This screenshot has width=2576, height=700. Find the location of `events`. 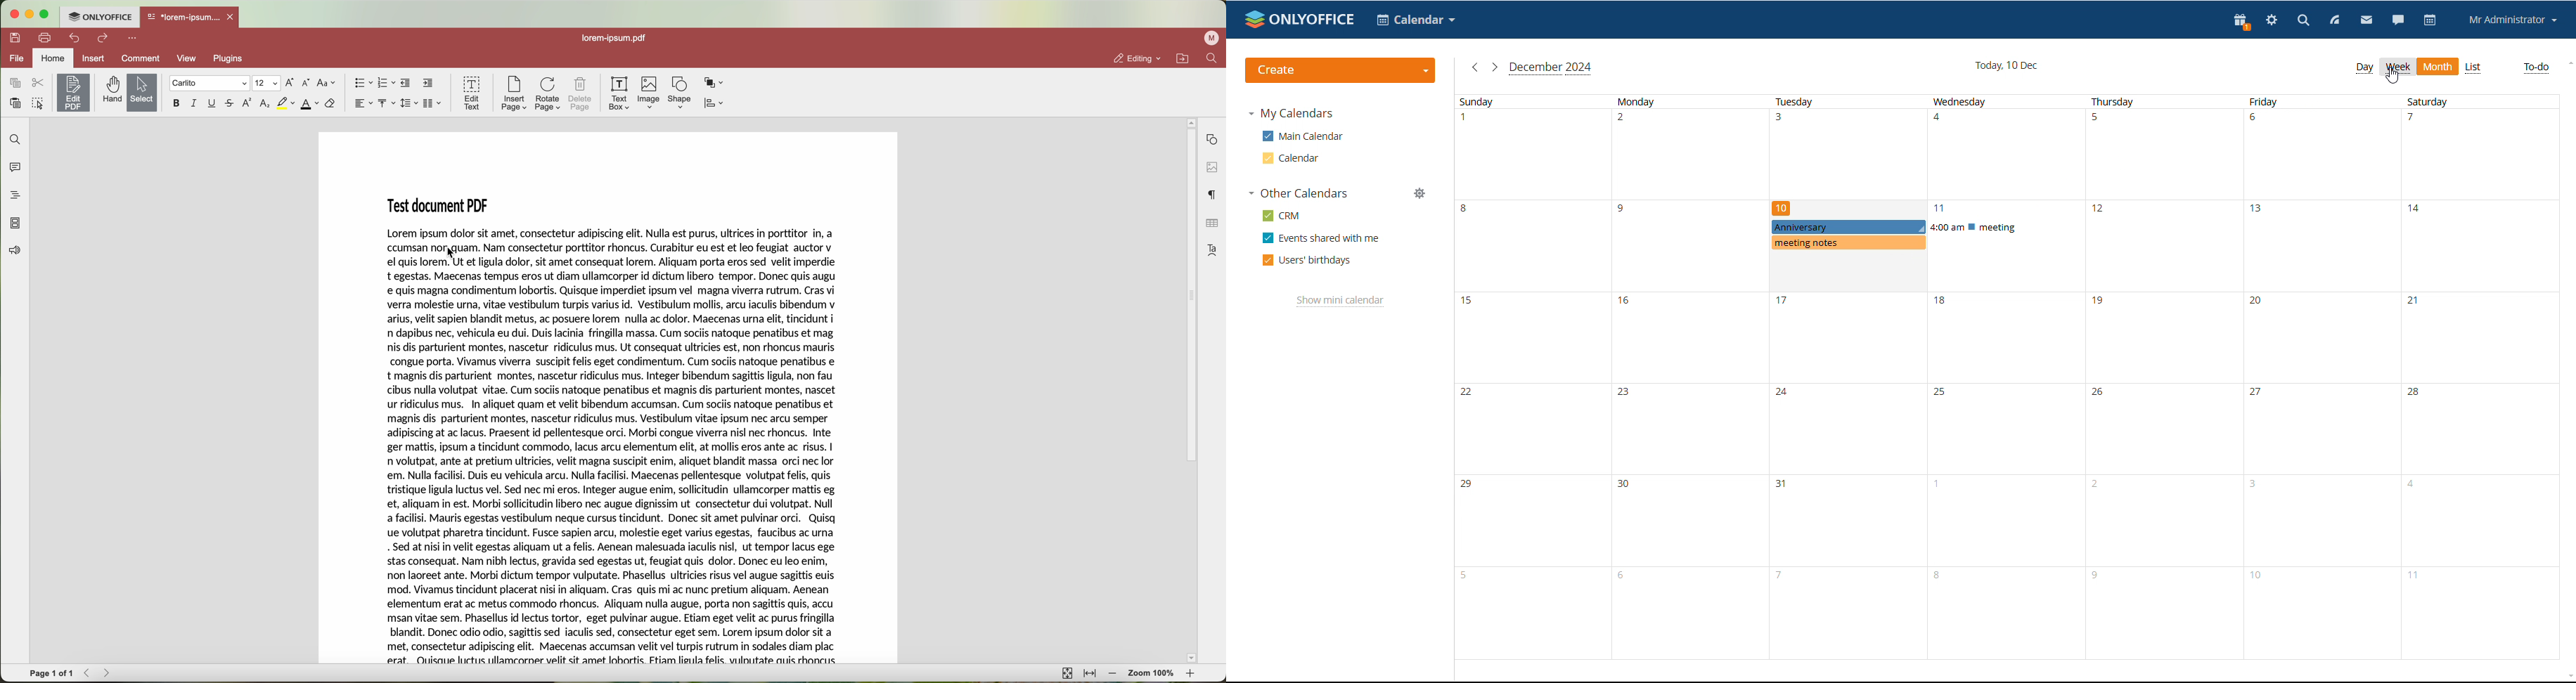

events is located at coordinates (1928, 235).